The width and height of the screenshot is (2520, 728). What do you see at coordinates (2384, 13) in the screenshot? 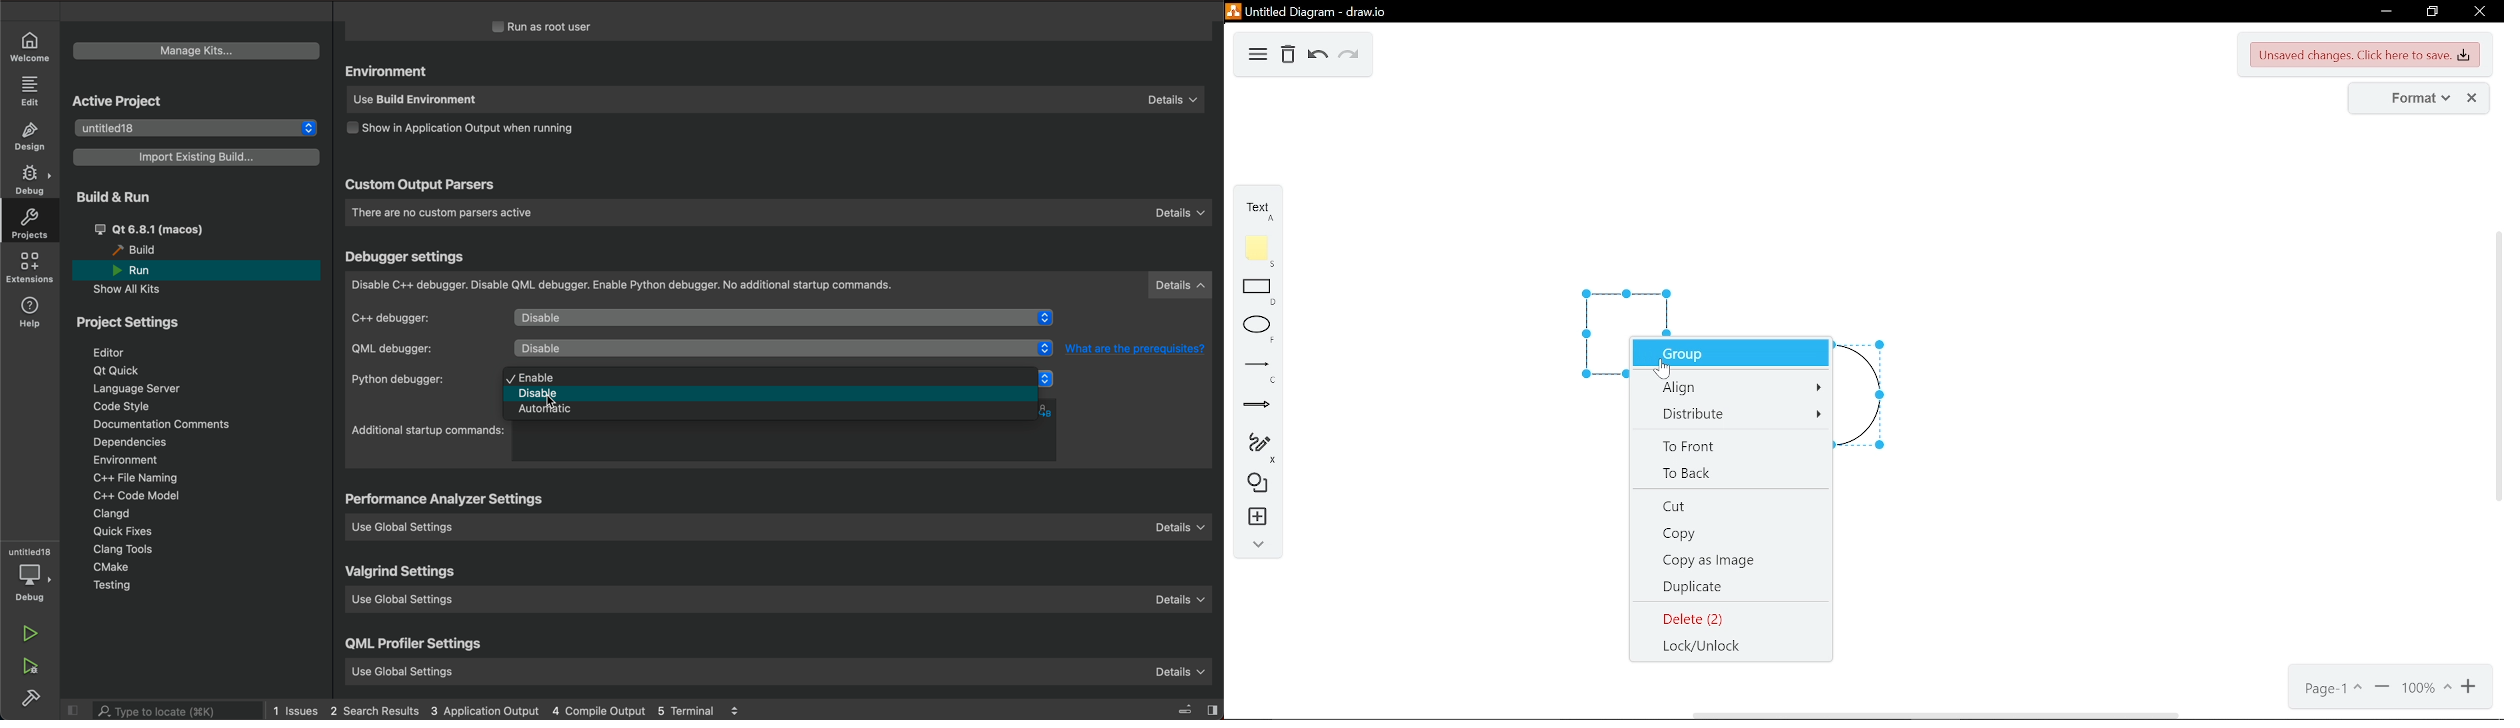
I see `minimize` at bounding box center [2384, 13].